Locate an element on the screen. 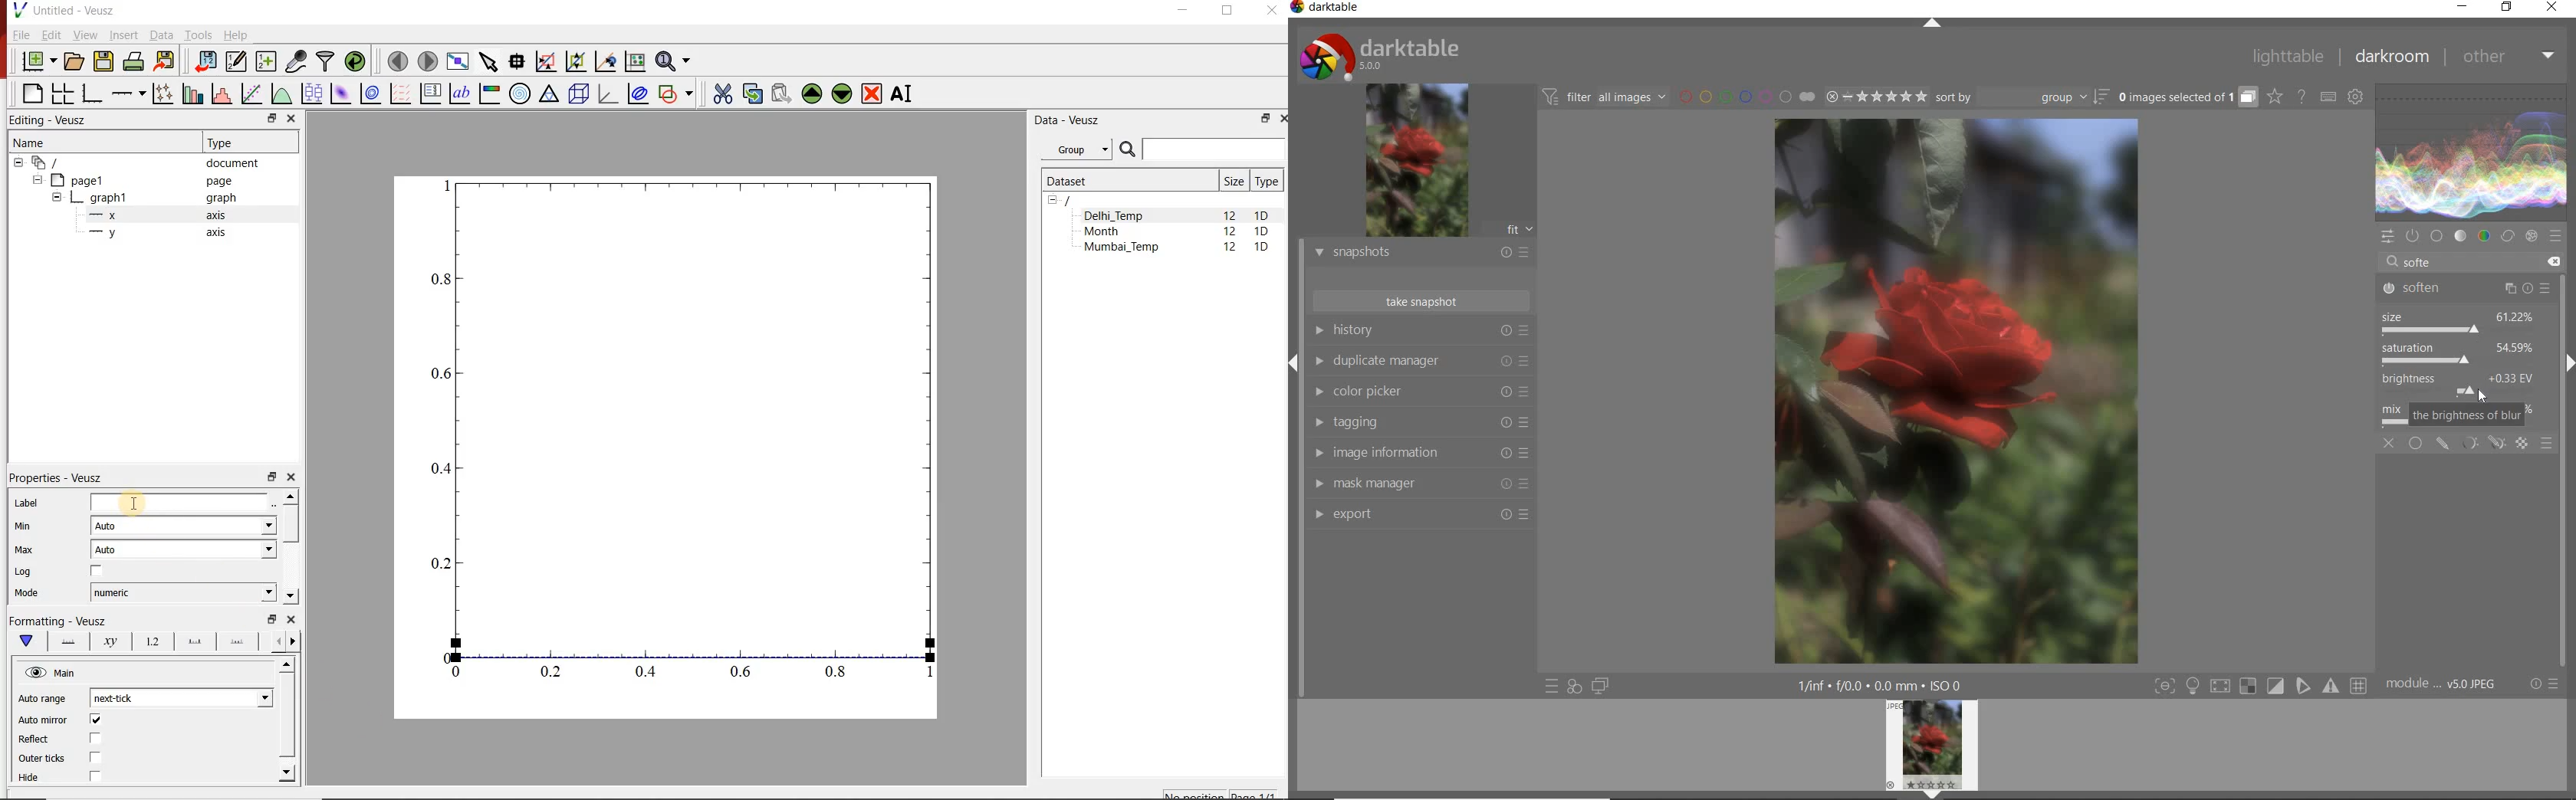 This screenshot has height=812, width=2576. tagging is located at coordinates (1420, 421).